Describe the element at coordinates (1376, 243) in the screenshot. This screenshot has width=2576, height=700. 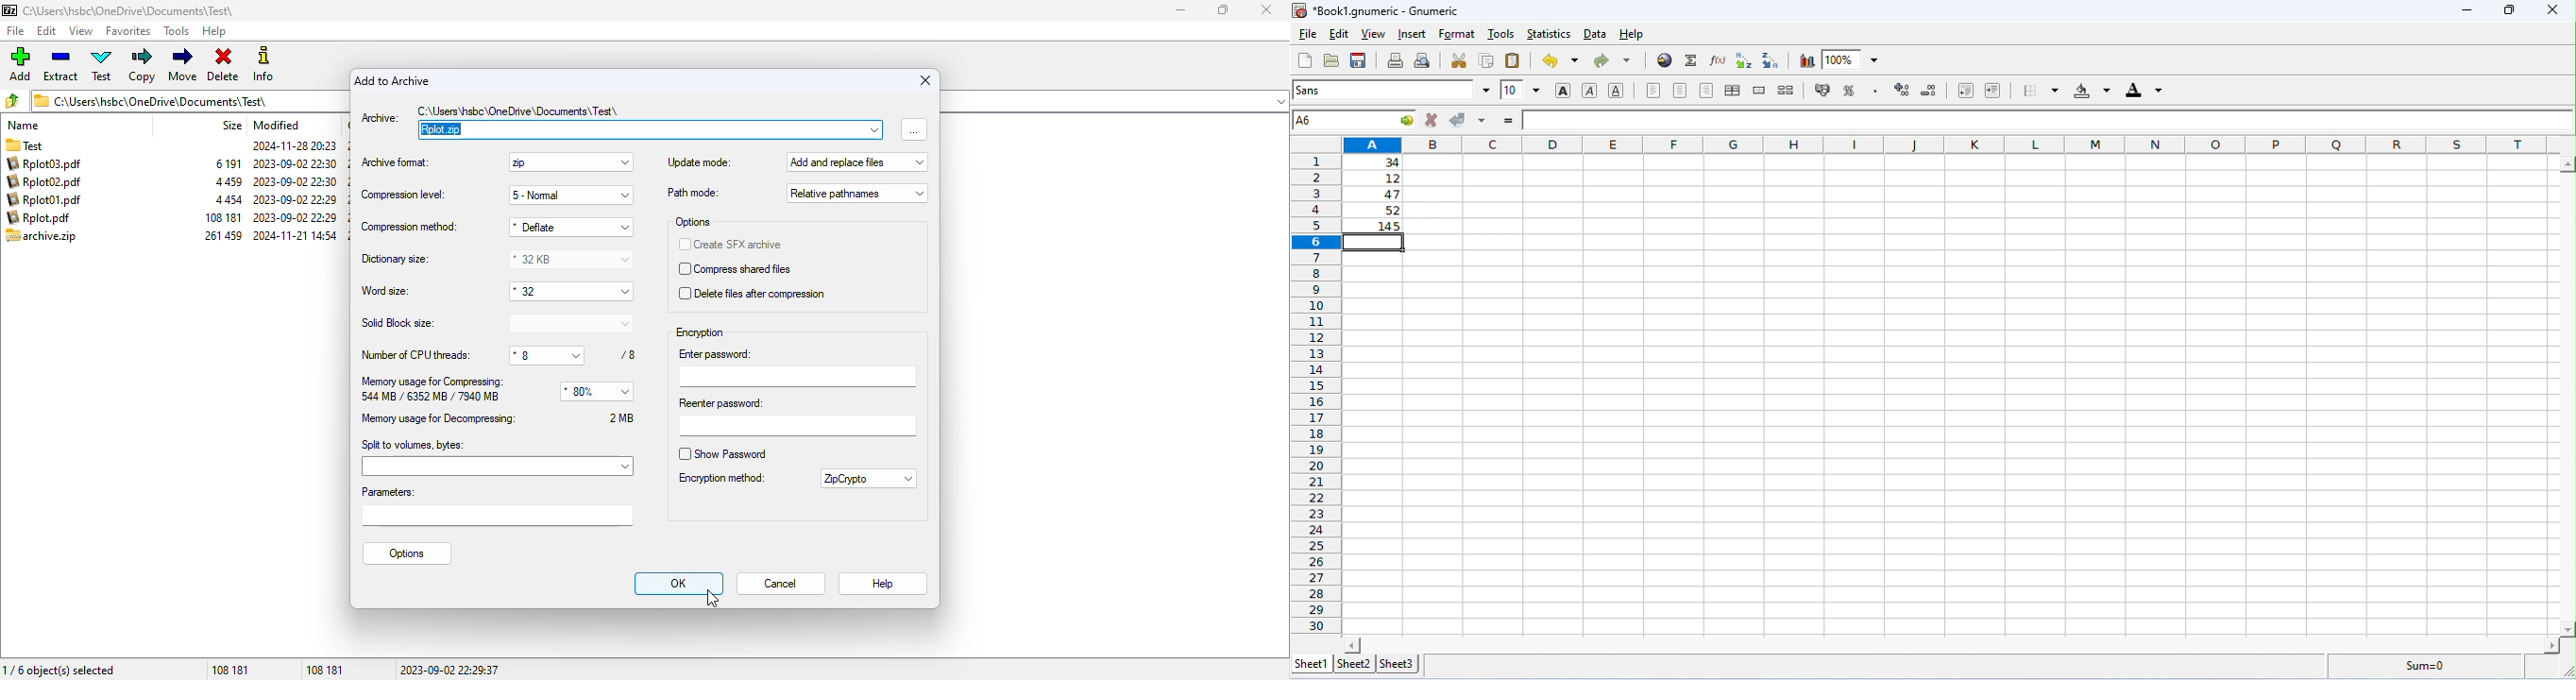
I see `selected cell` at that location.